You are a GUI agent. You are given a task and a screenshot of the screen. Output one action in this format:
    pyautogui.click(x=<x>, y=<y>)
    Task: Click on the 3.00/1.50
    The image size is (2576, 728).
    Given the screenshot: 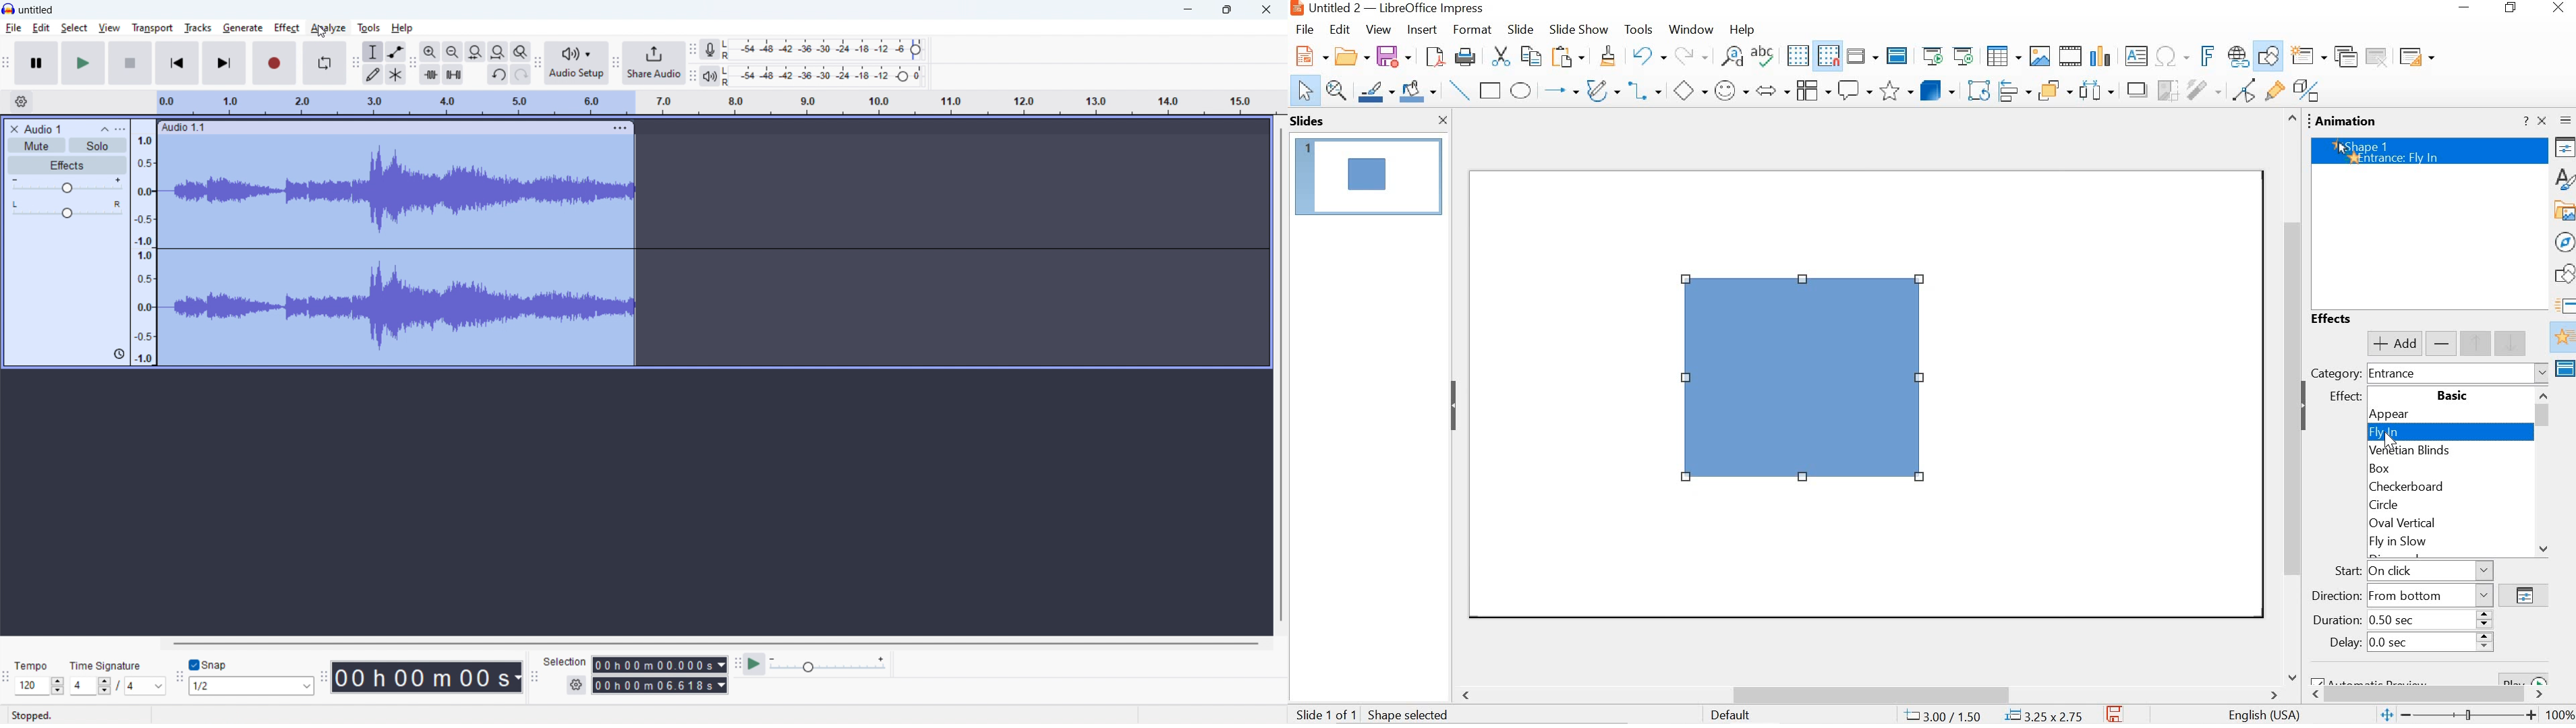 What is the action you would take?
    pyautogui.click(x=1944, y=714)
    